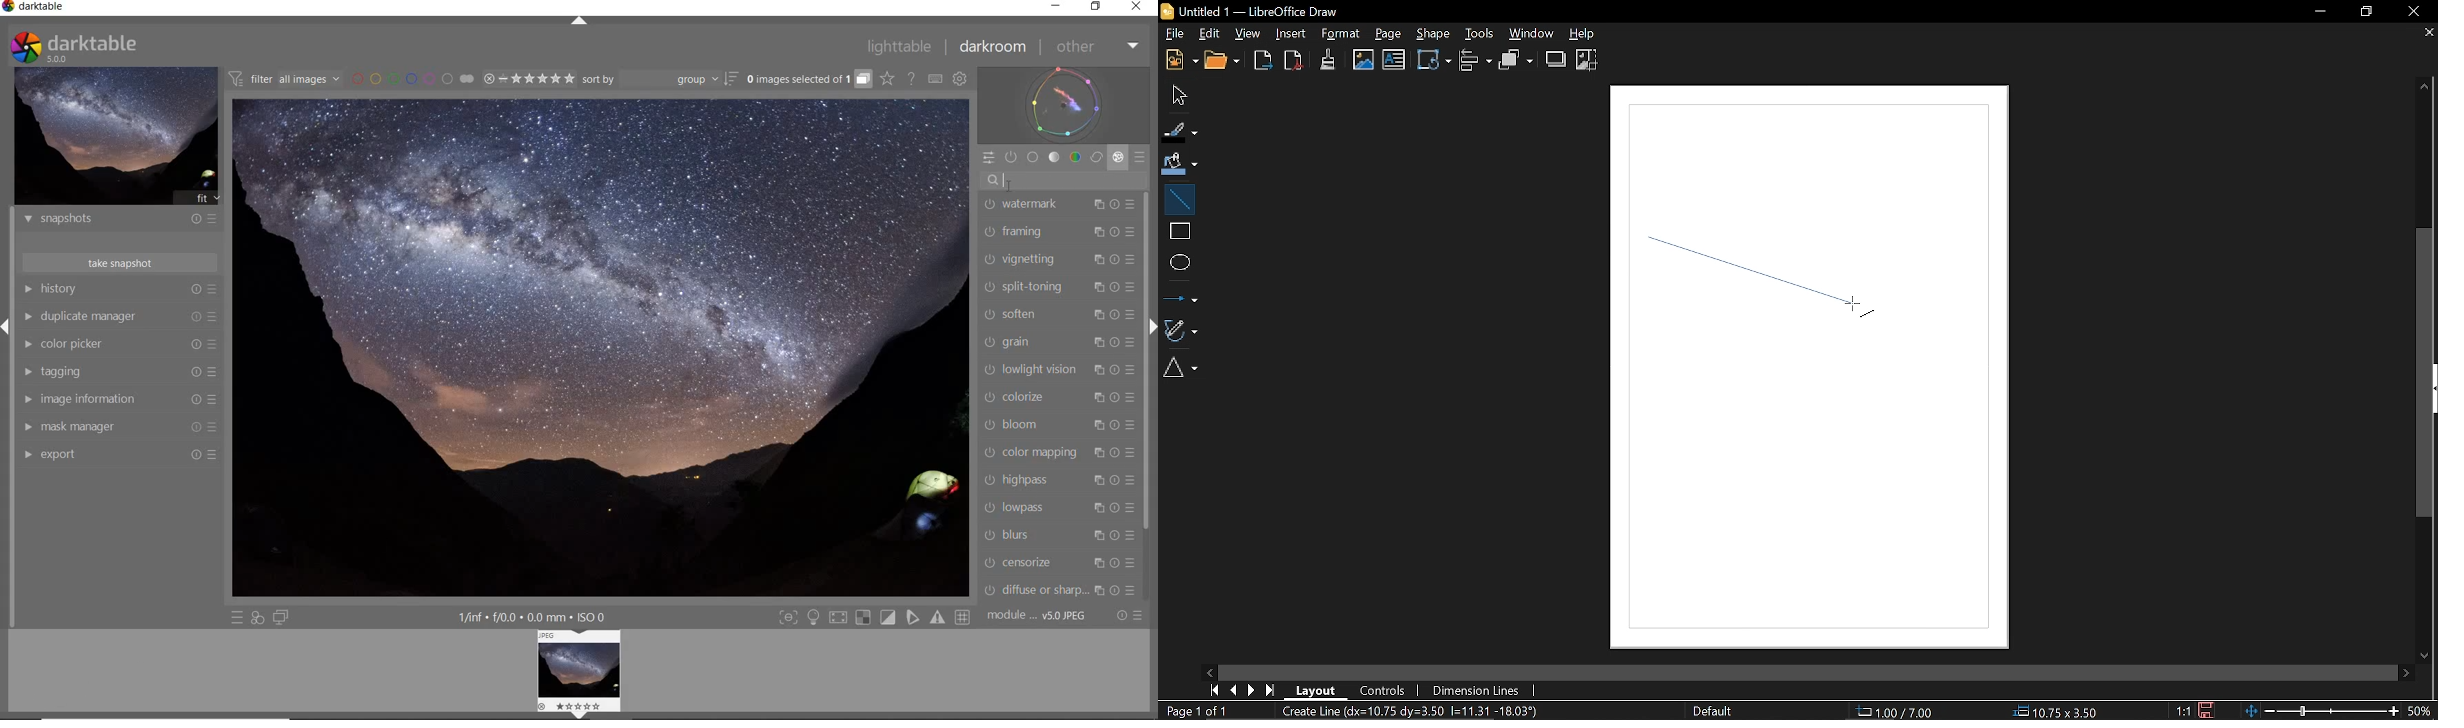 The image size is (2464, 728). What do you see at coordinates (1117, 260) in the screenshot?
I see `reset parameters` at bounding box center [1117, 260].